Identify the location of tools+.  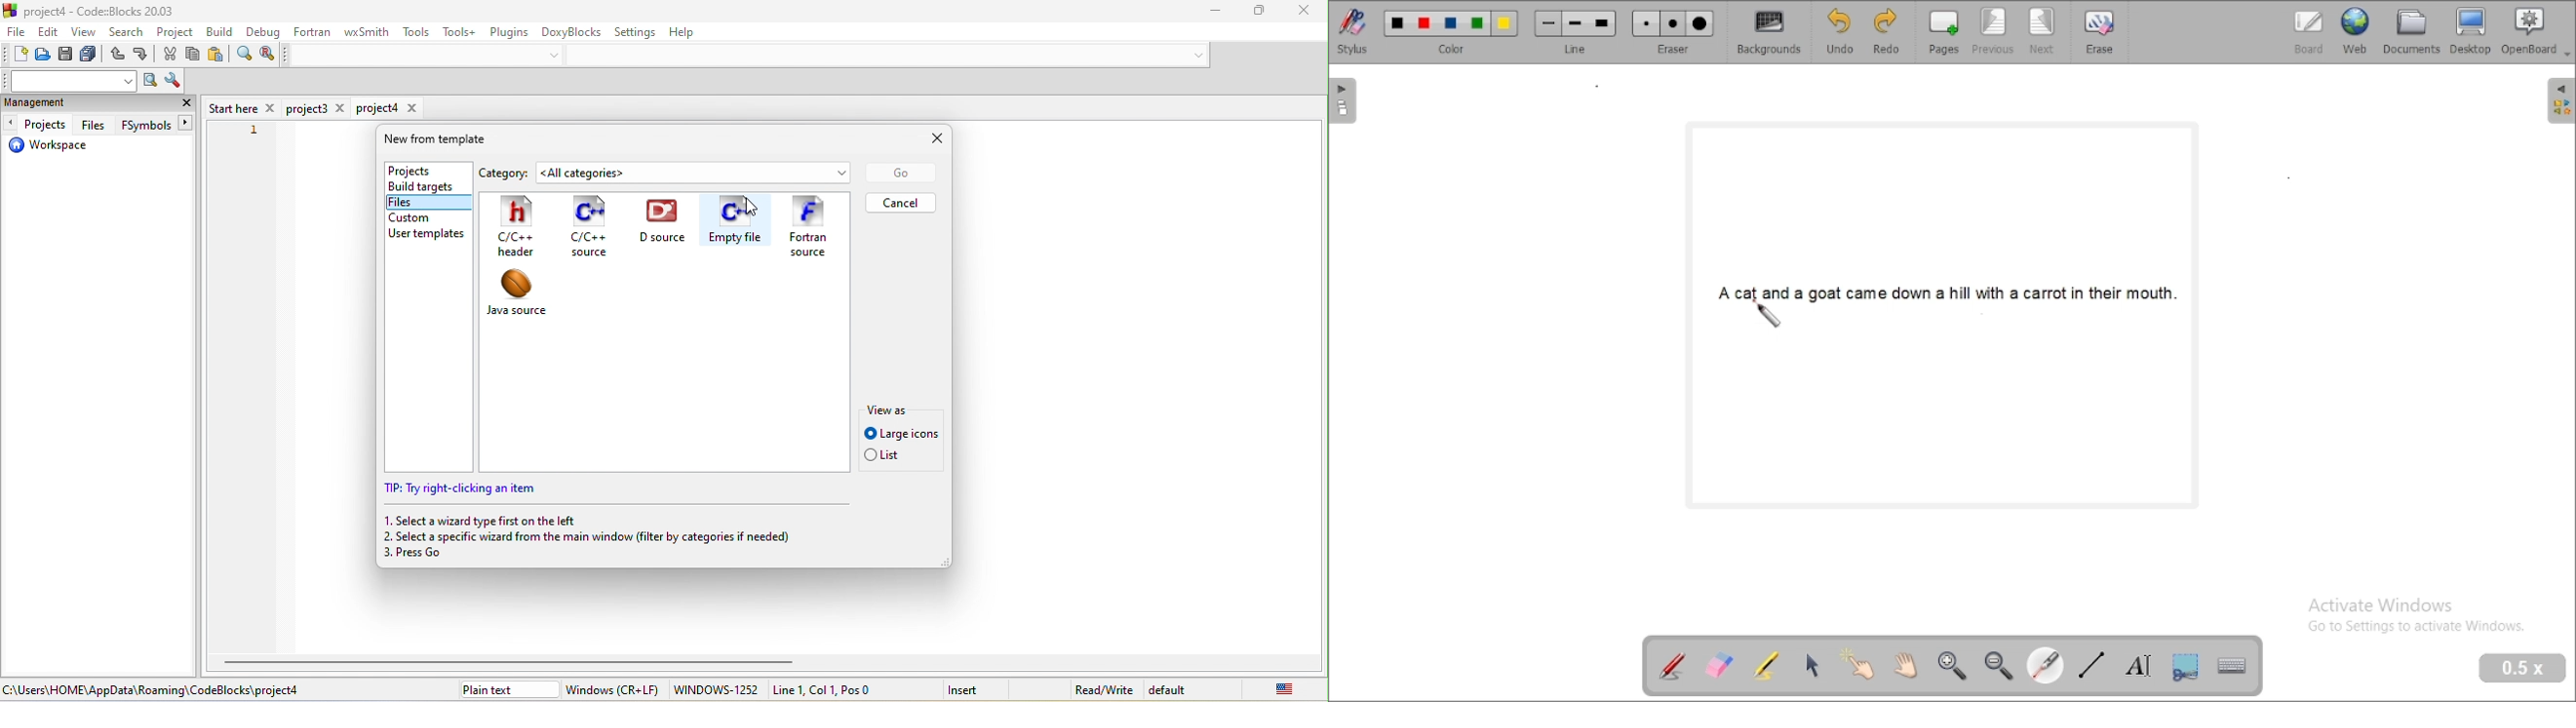
(458, 31).